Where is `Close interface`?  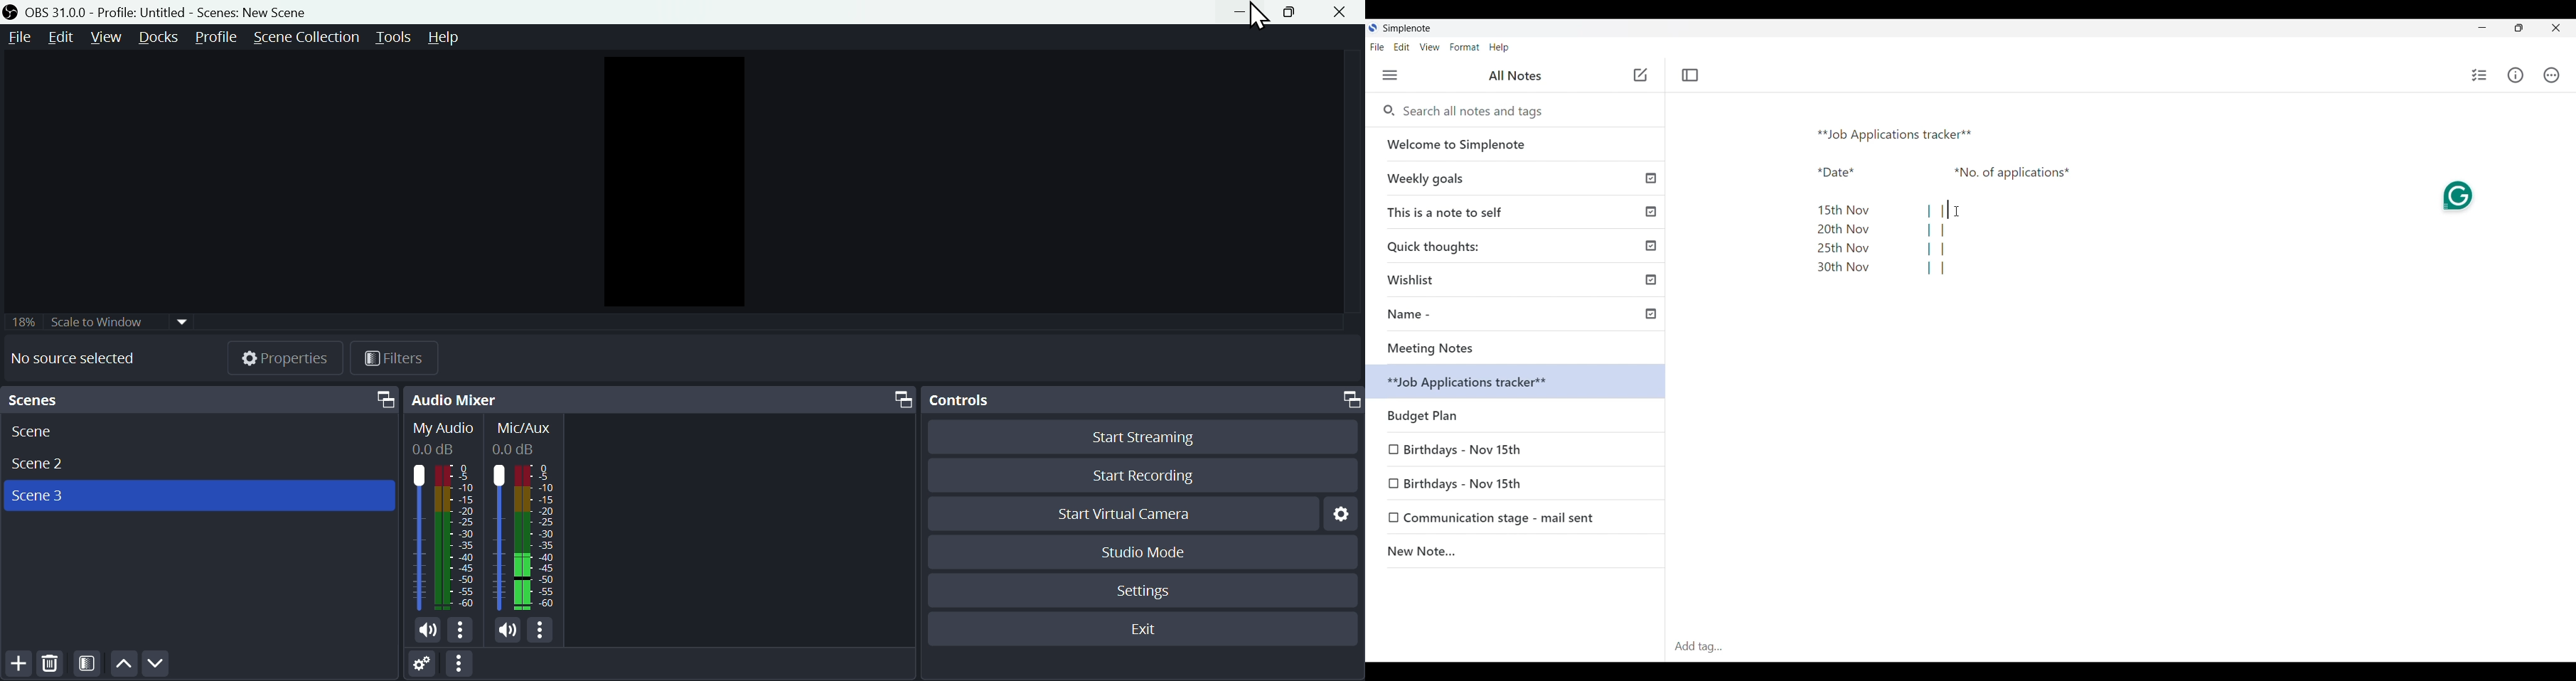 Close interface is located at coordinates (2557, 28).